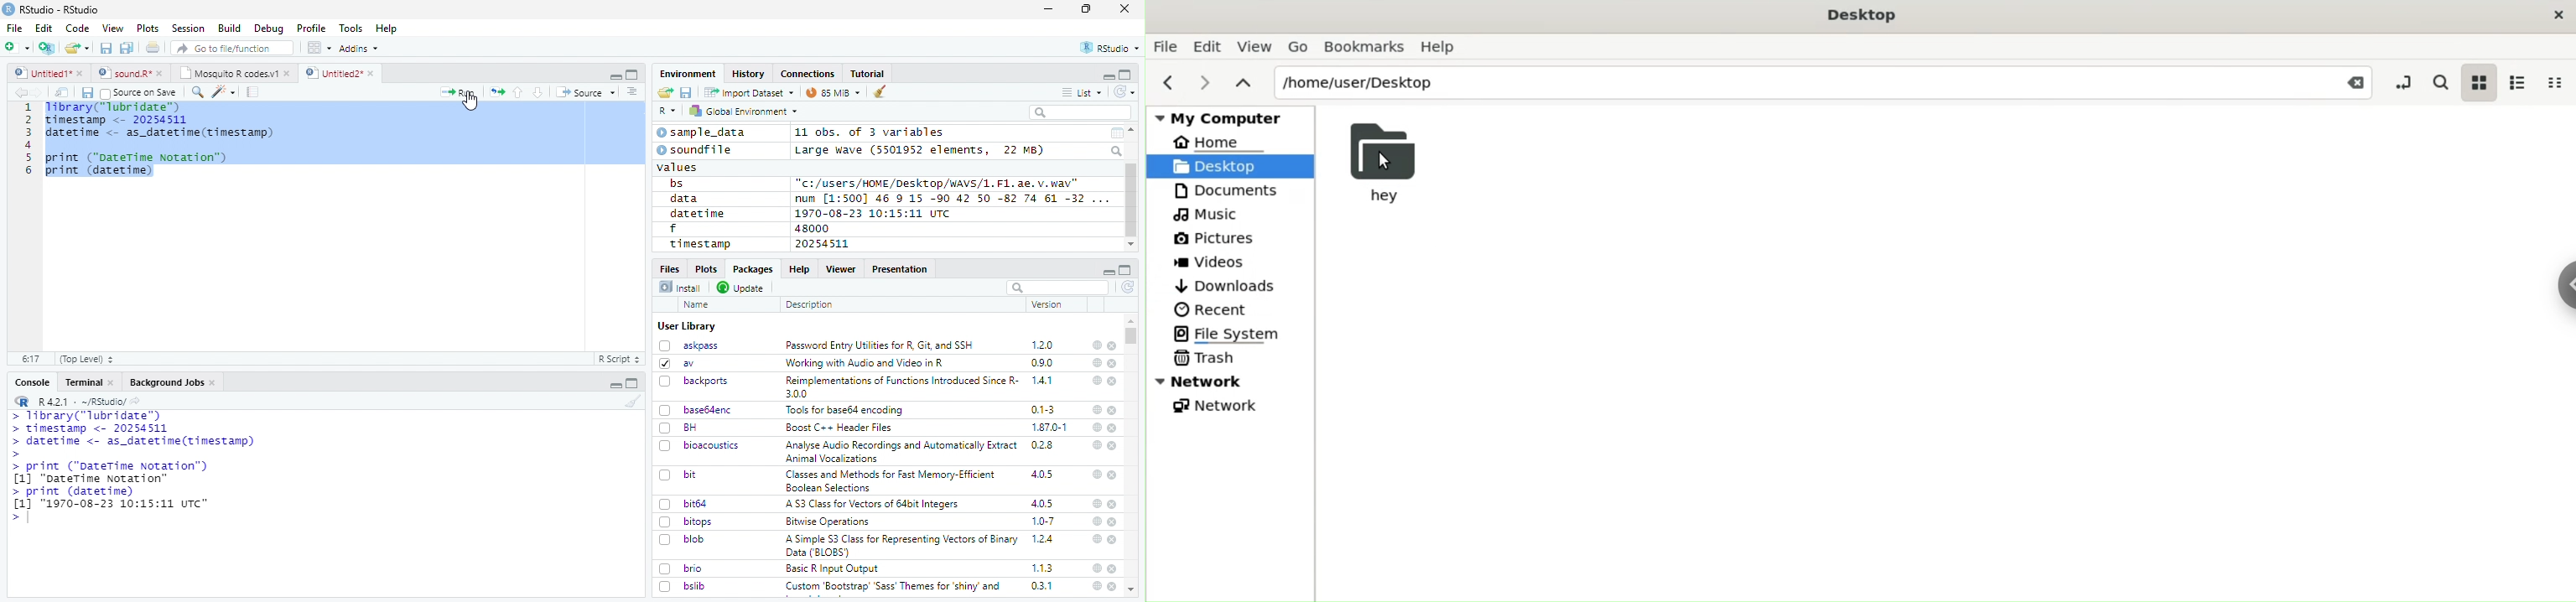 The image size is (2576, 616). What do you see at coordinates (76, 29) in the screenshot?
I see `Code` at bounding box center [76, 29].